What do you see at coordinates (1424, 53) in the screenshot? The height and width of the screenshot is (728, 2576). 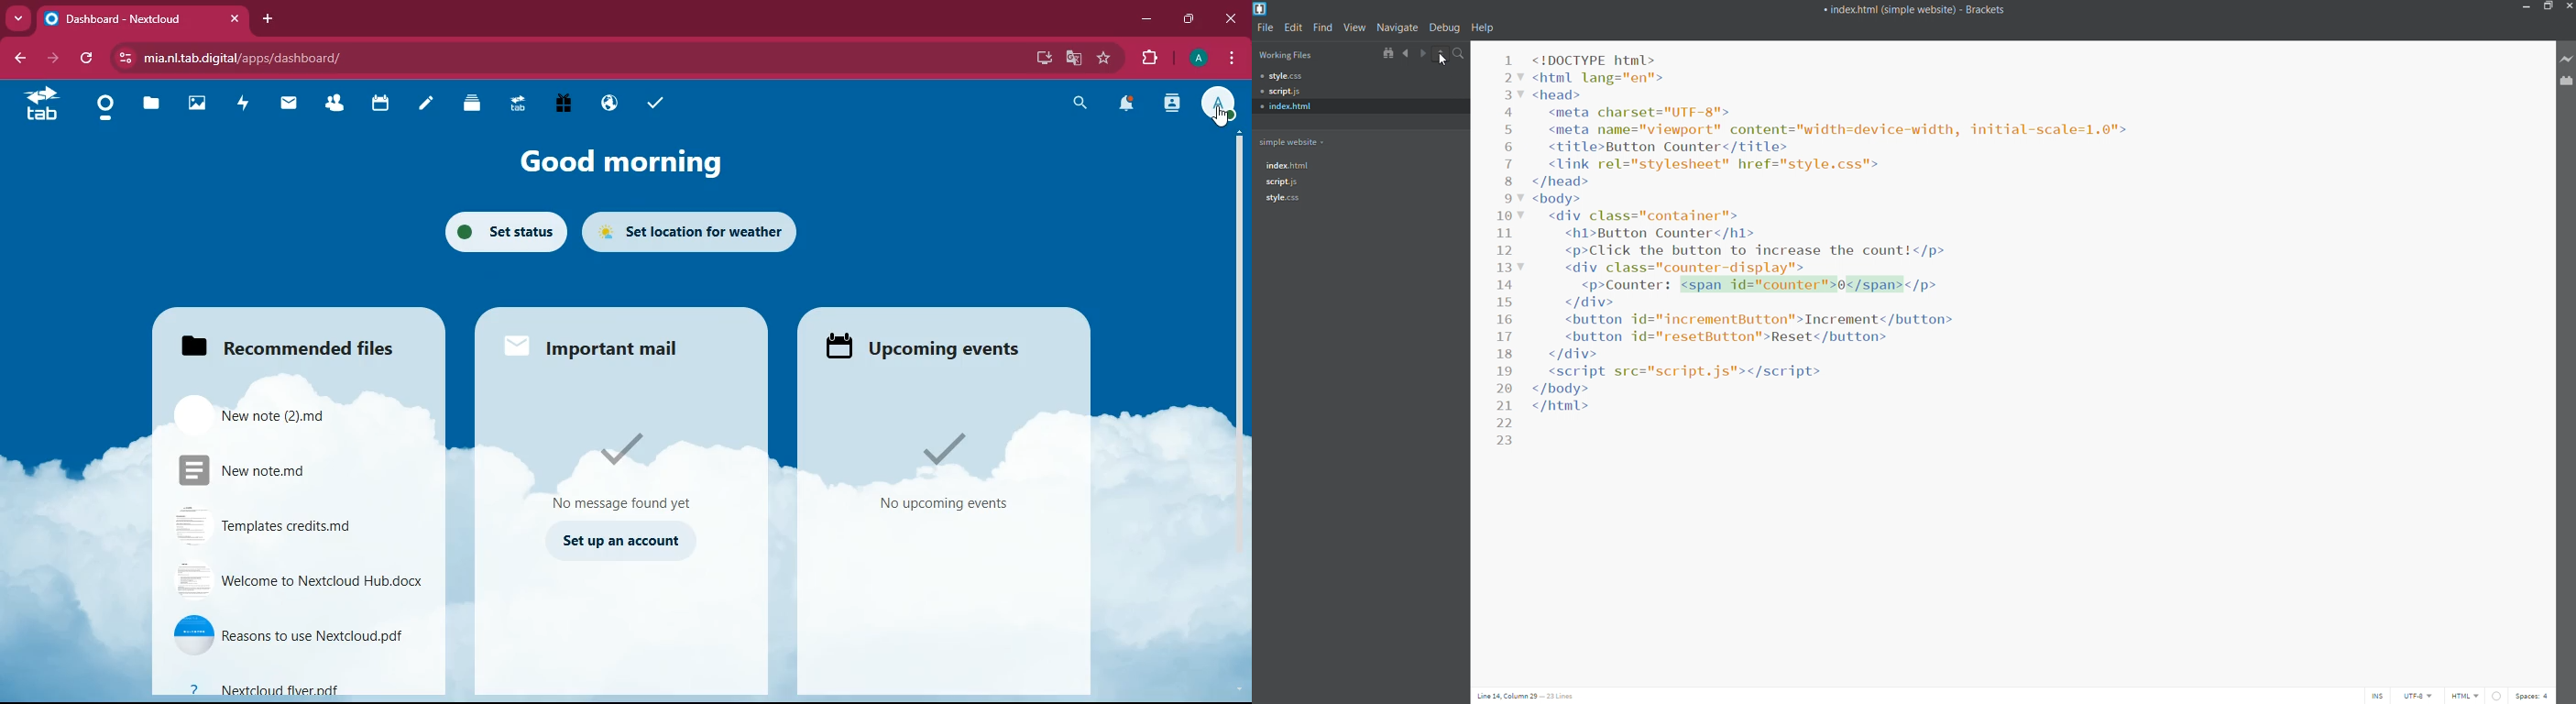 I see `navigate forward` at bounding box center [1424, 53].